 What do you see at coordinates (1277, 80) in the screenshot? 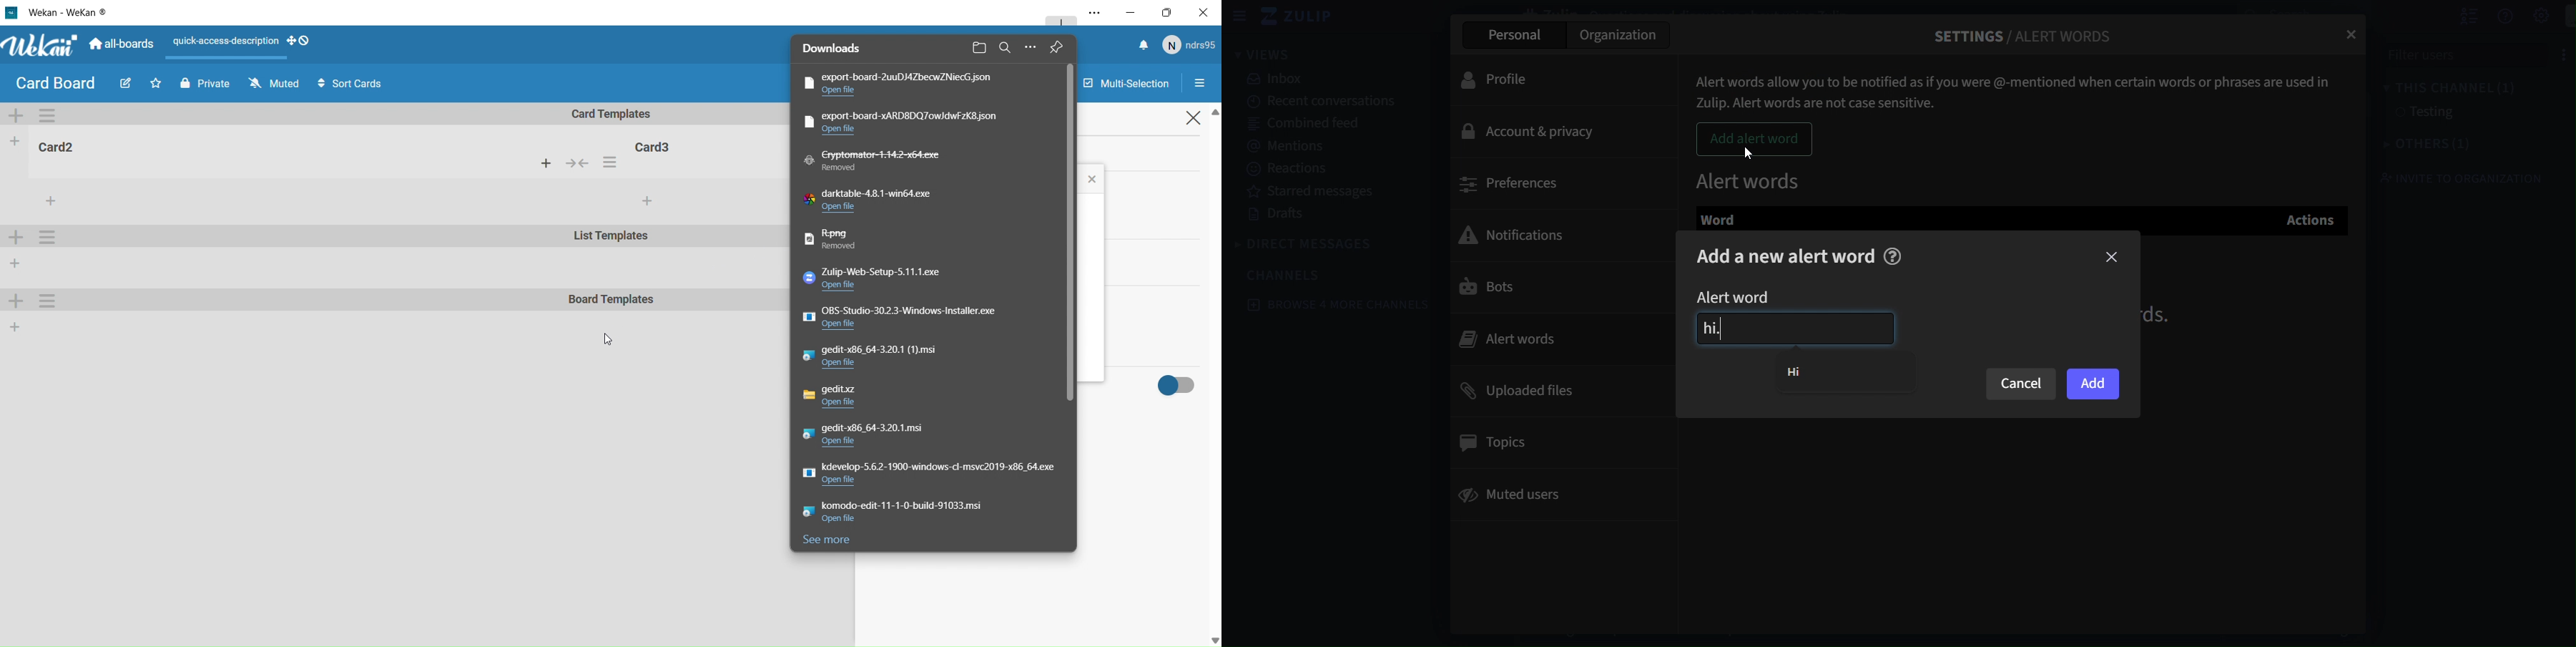
I see `inbox` at bounding box center [1277, 80].